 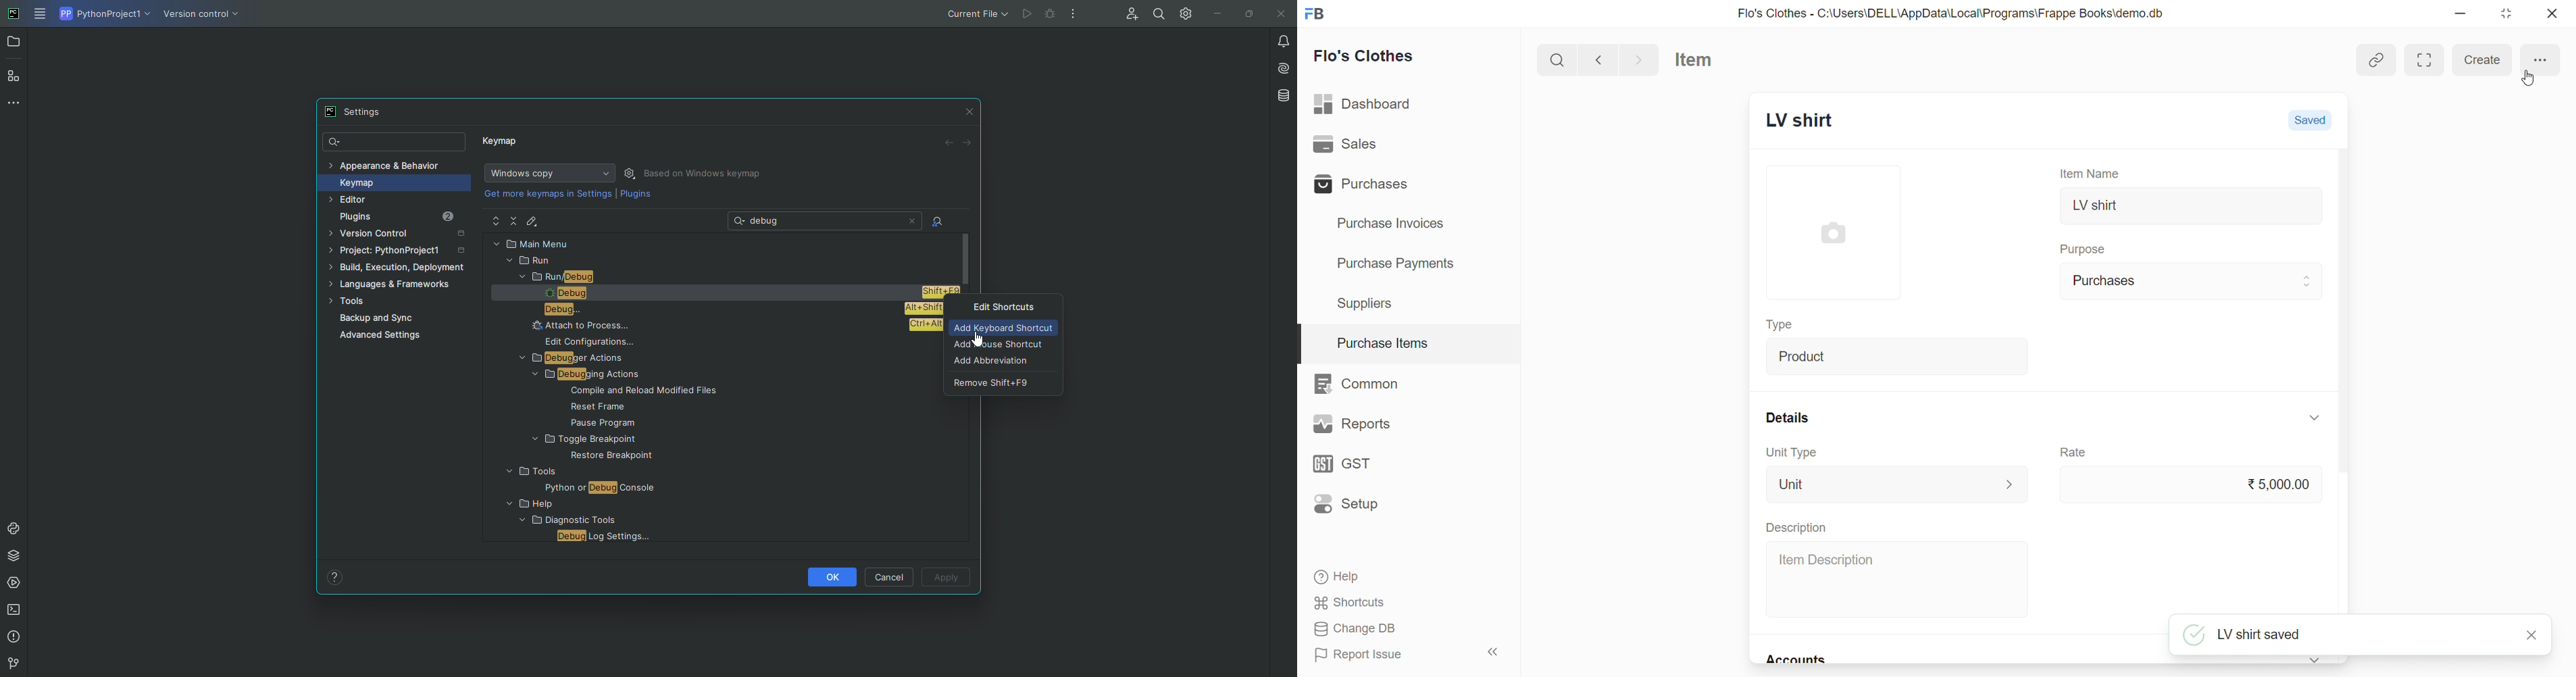 What do you see at coordinates (1900, 355) in the screenshot?
I see `Product` at bounding box center [1900, 355].